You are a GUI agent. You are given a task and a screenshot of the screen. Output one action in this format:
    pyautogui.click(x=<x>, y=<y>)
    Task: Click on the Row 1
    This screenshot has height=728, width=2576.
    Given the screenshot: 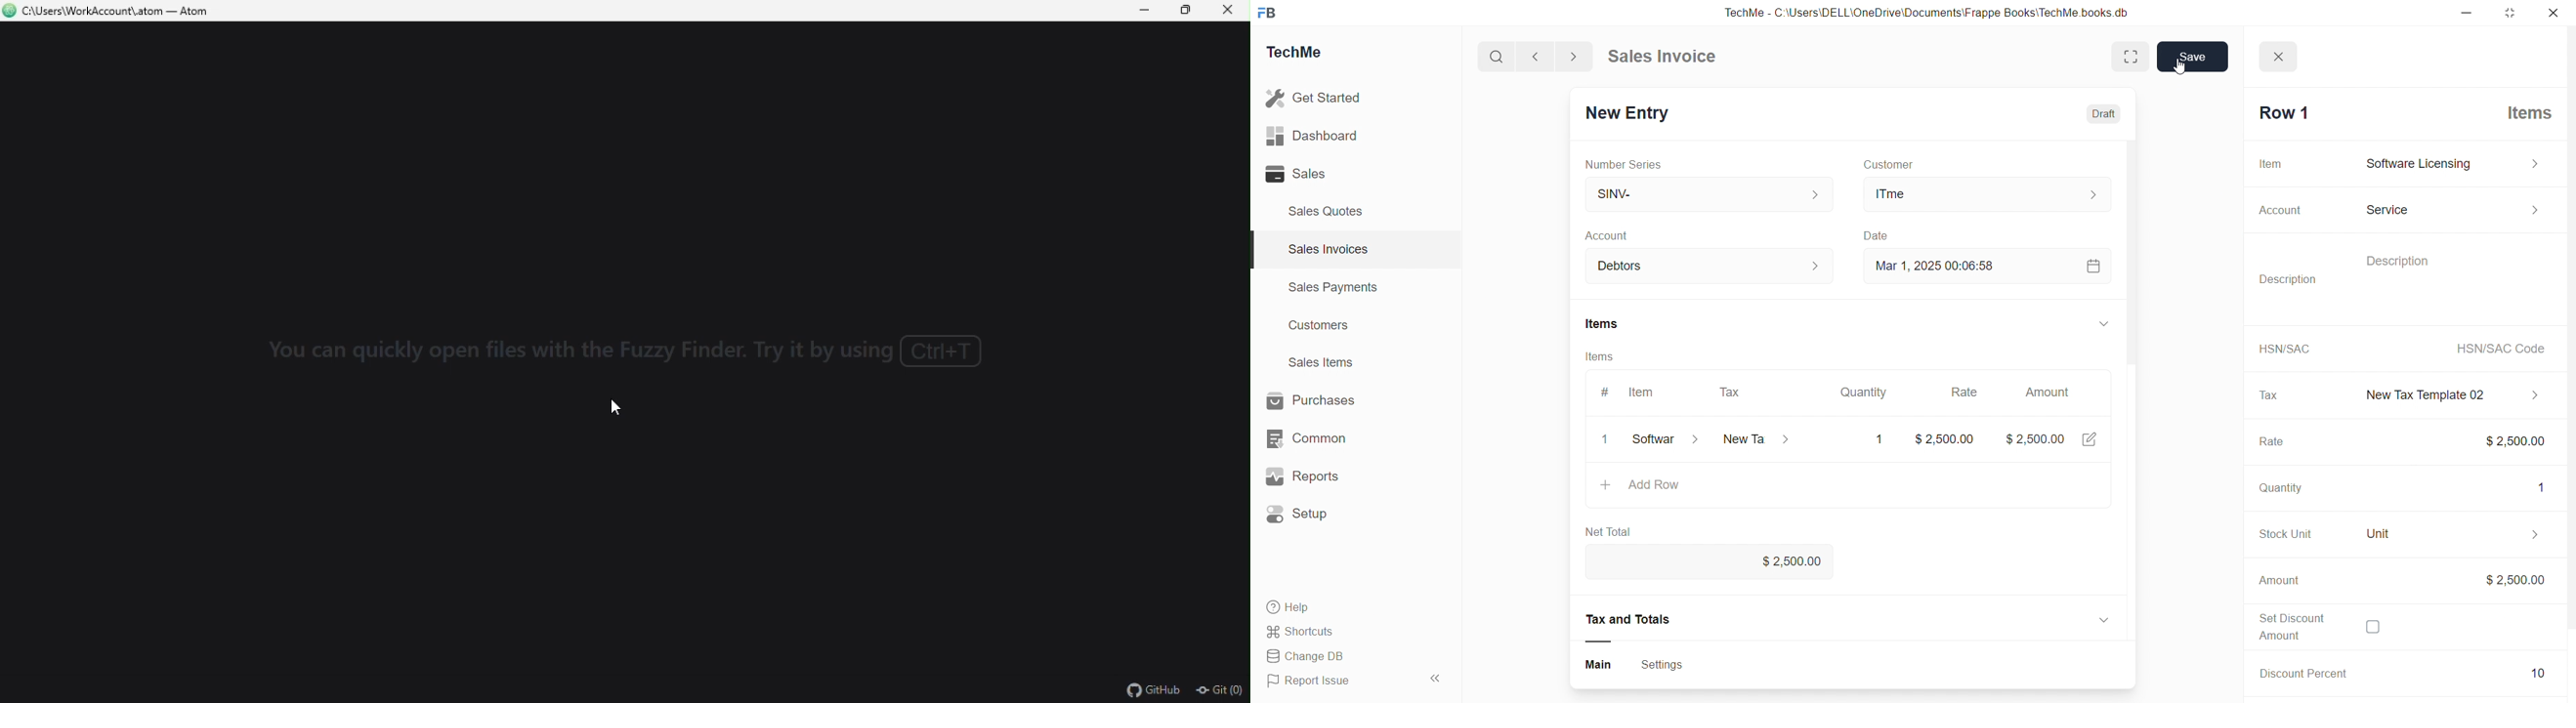 What is the action you would take?
    pyautogui.click(x=2281, y=113)
    